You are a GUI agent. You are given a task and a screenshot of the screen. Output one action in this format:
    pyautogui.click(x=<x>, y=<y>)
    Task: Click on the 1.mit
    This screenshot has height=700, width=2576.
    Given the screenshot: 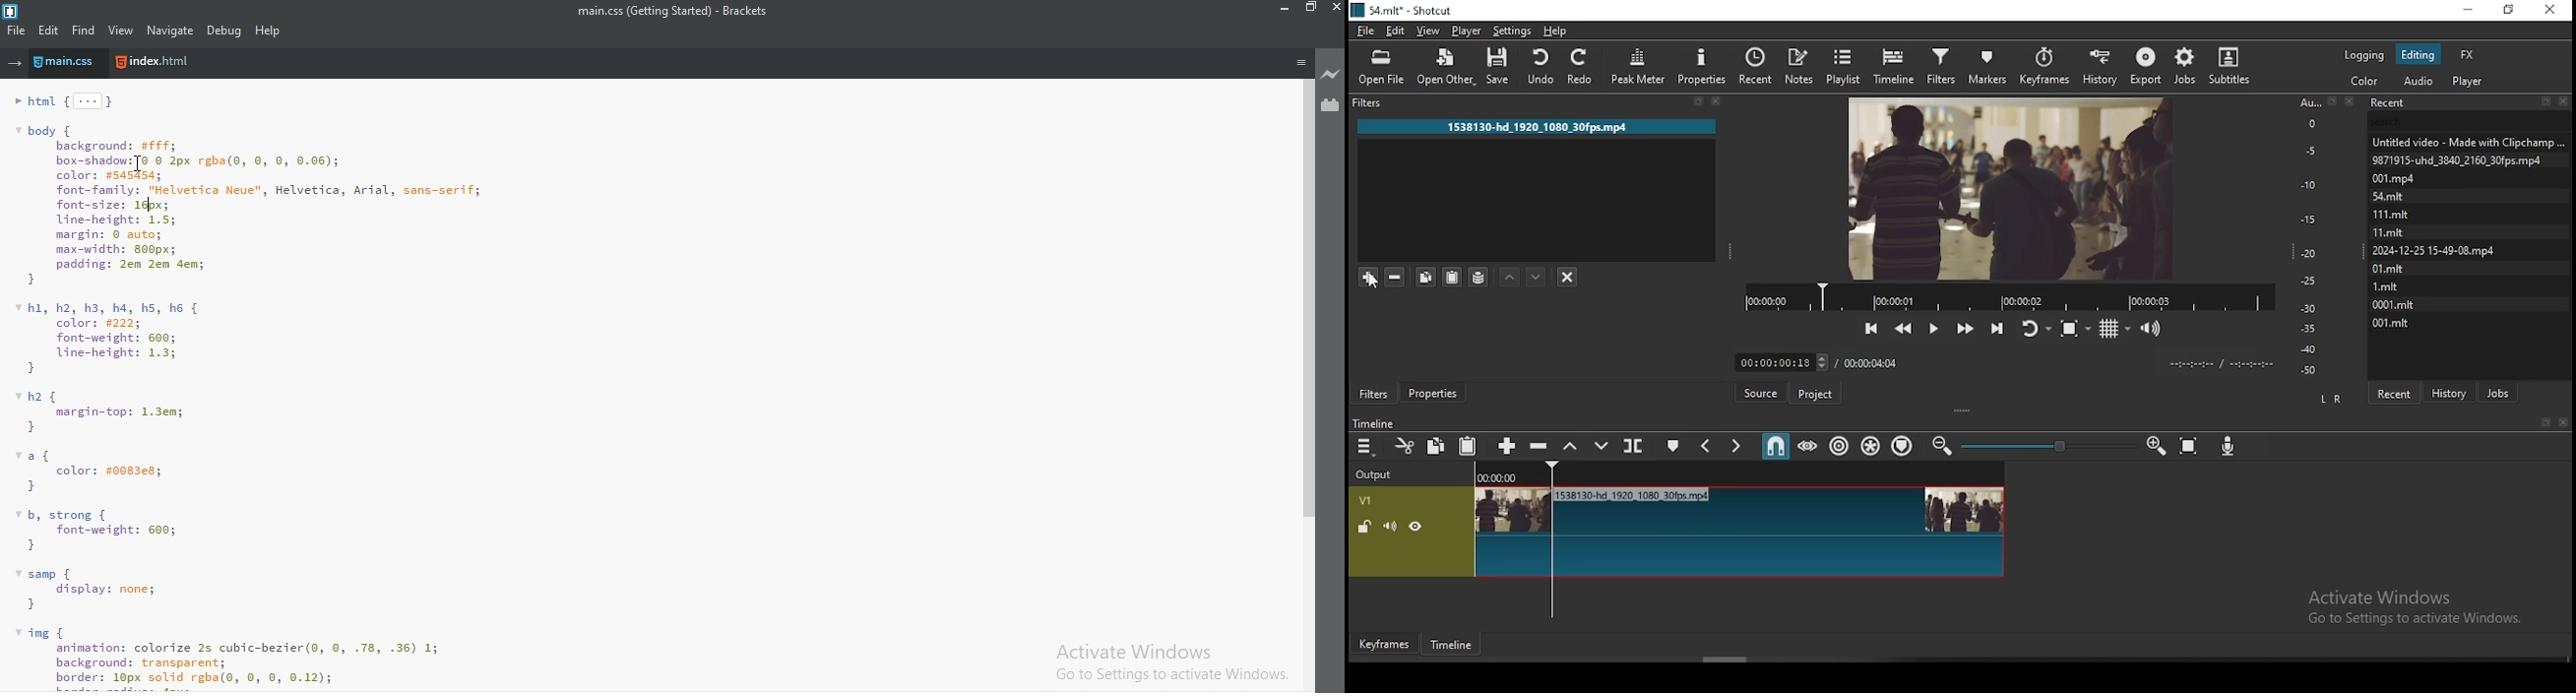 What is the action you would take?
    pyautogui.click(x=2385, y=285)
    